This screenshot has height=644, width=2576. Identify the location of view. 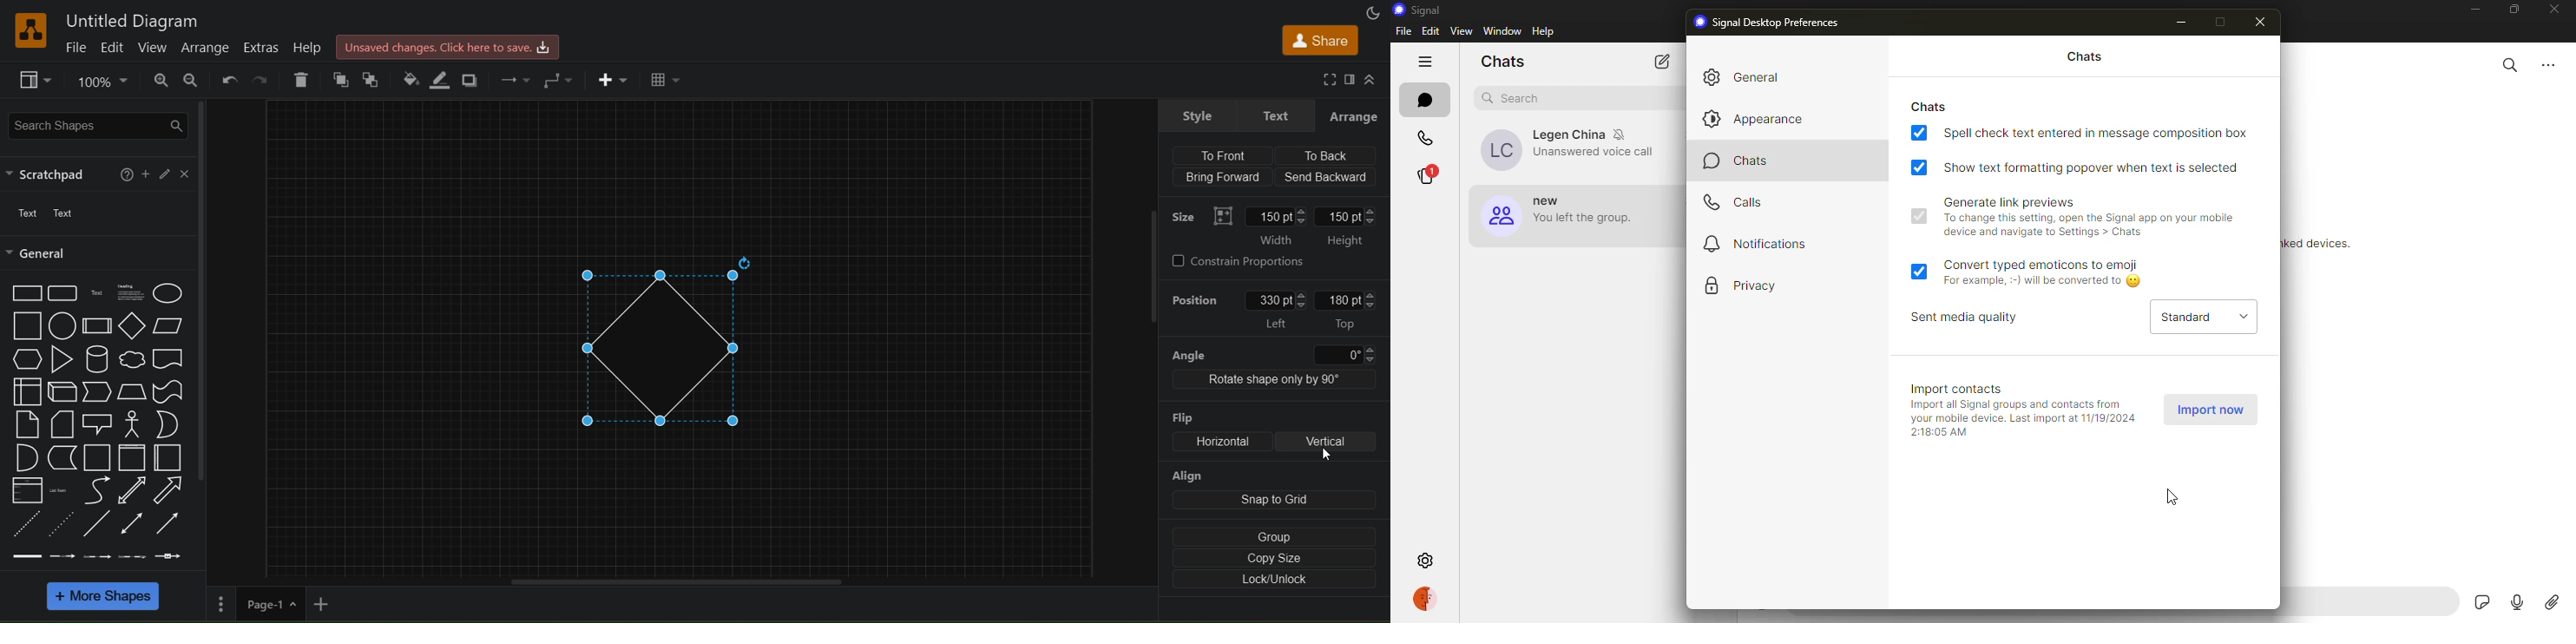
(37, 80).